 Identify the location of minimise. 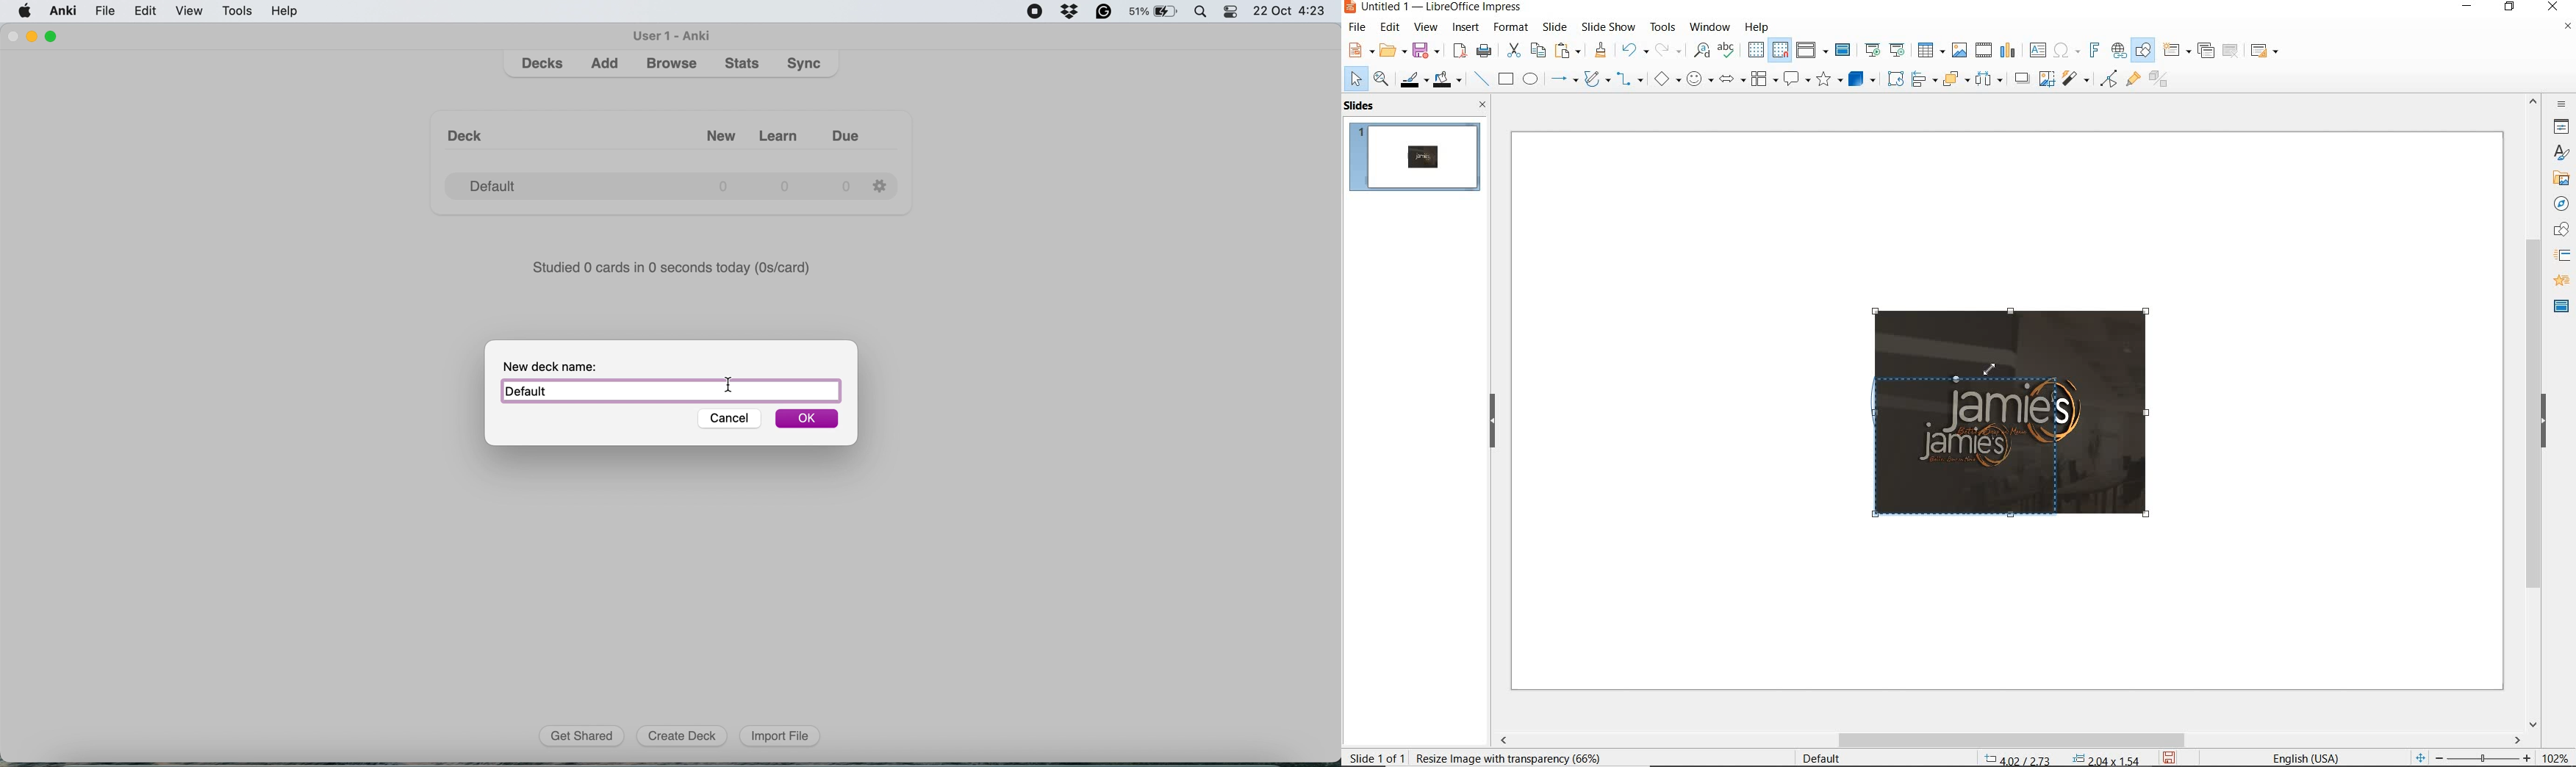
(36, 37).